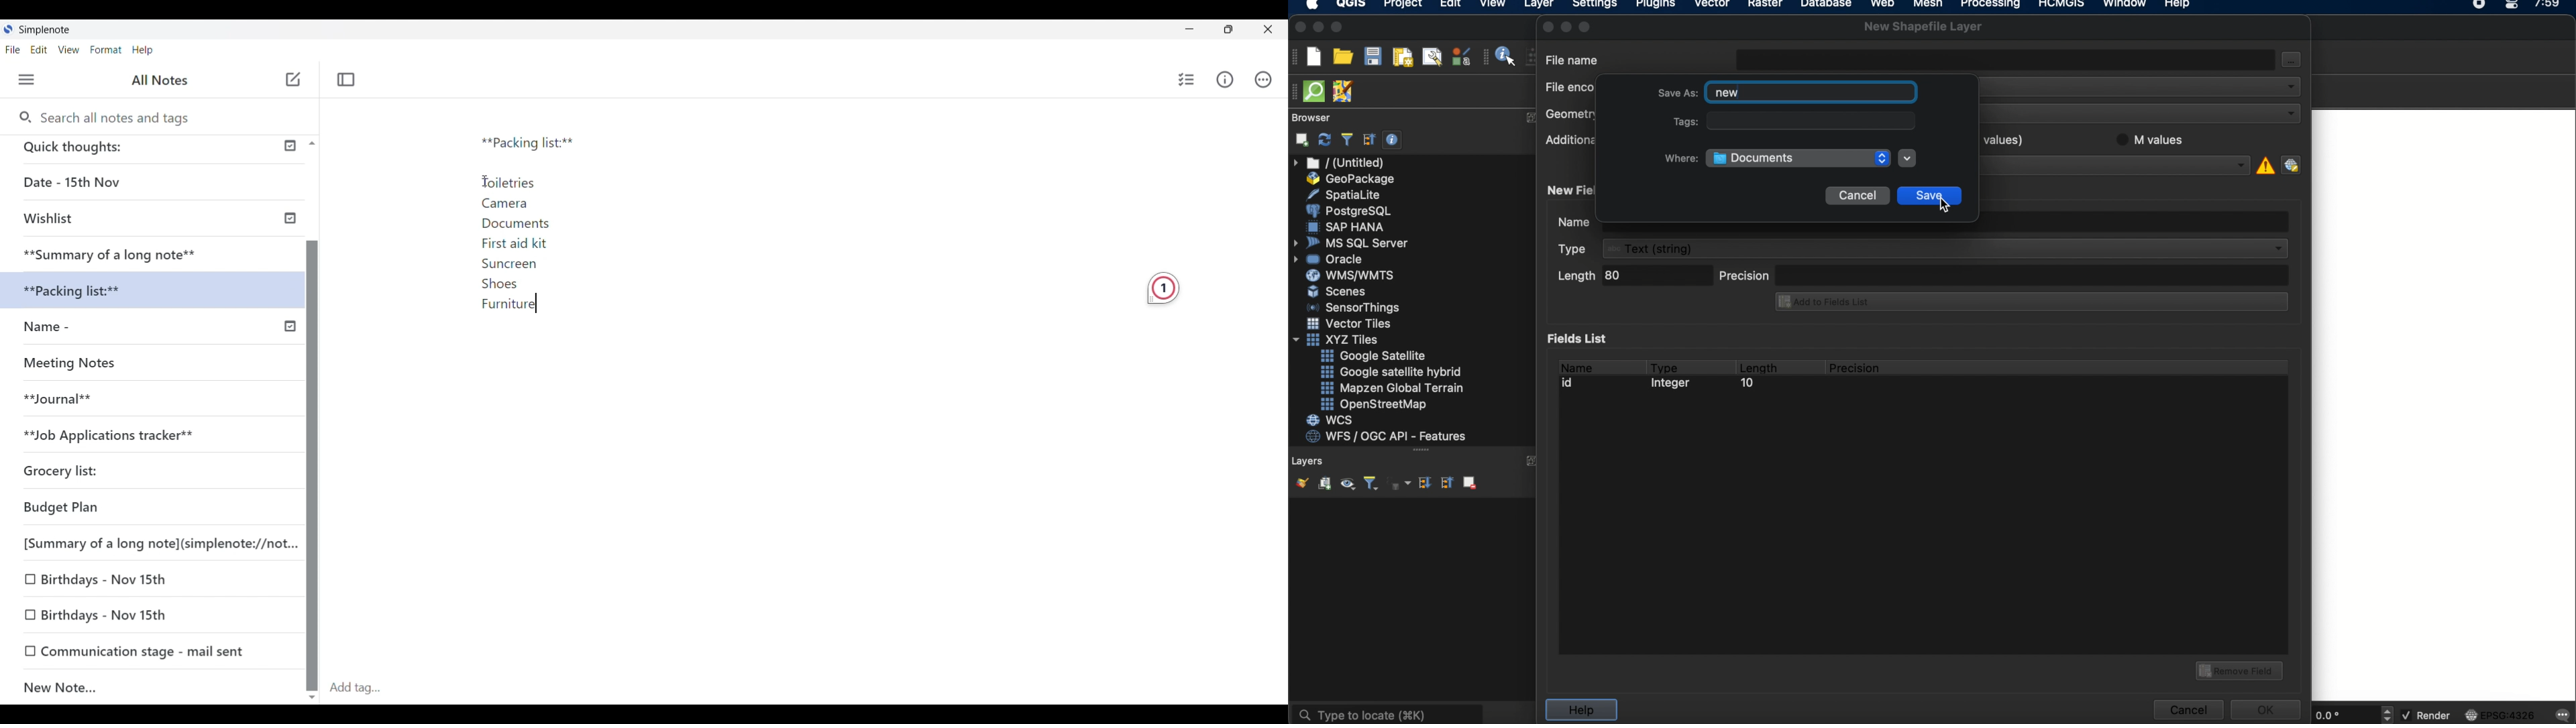  What do you see at coordinates (1941, 202) in the screenshot?
I see `cursor` at bounding box center [1941, 202].